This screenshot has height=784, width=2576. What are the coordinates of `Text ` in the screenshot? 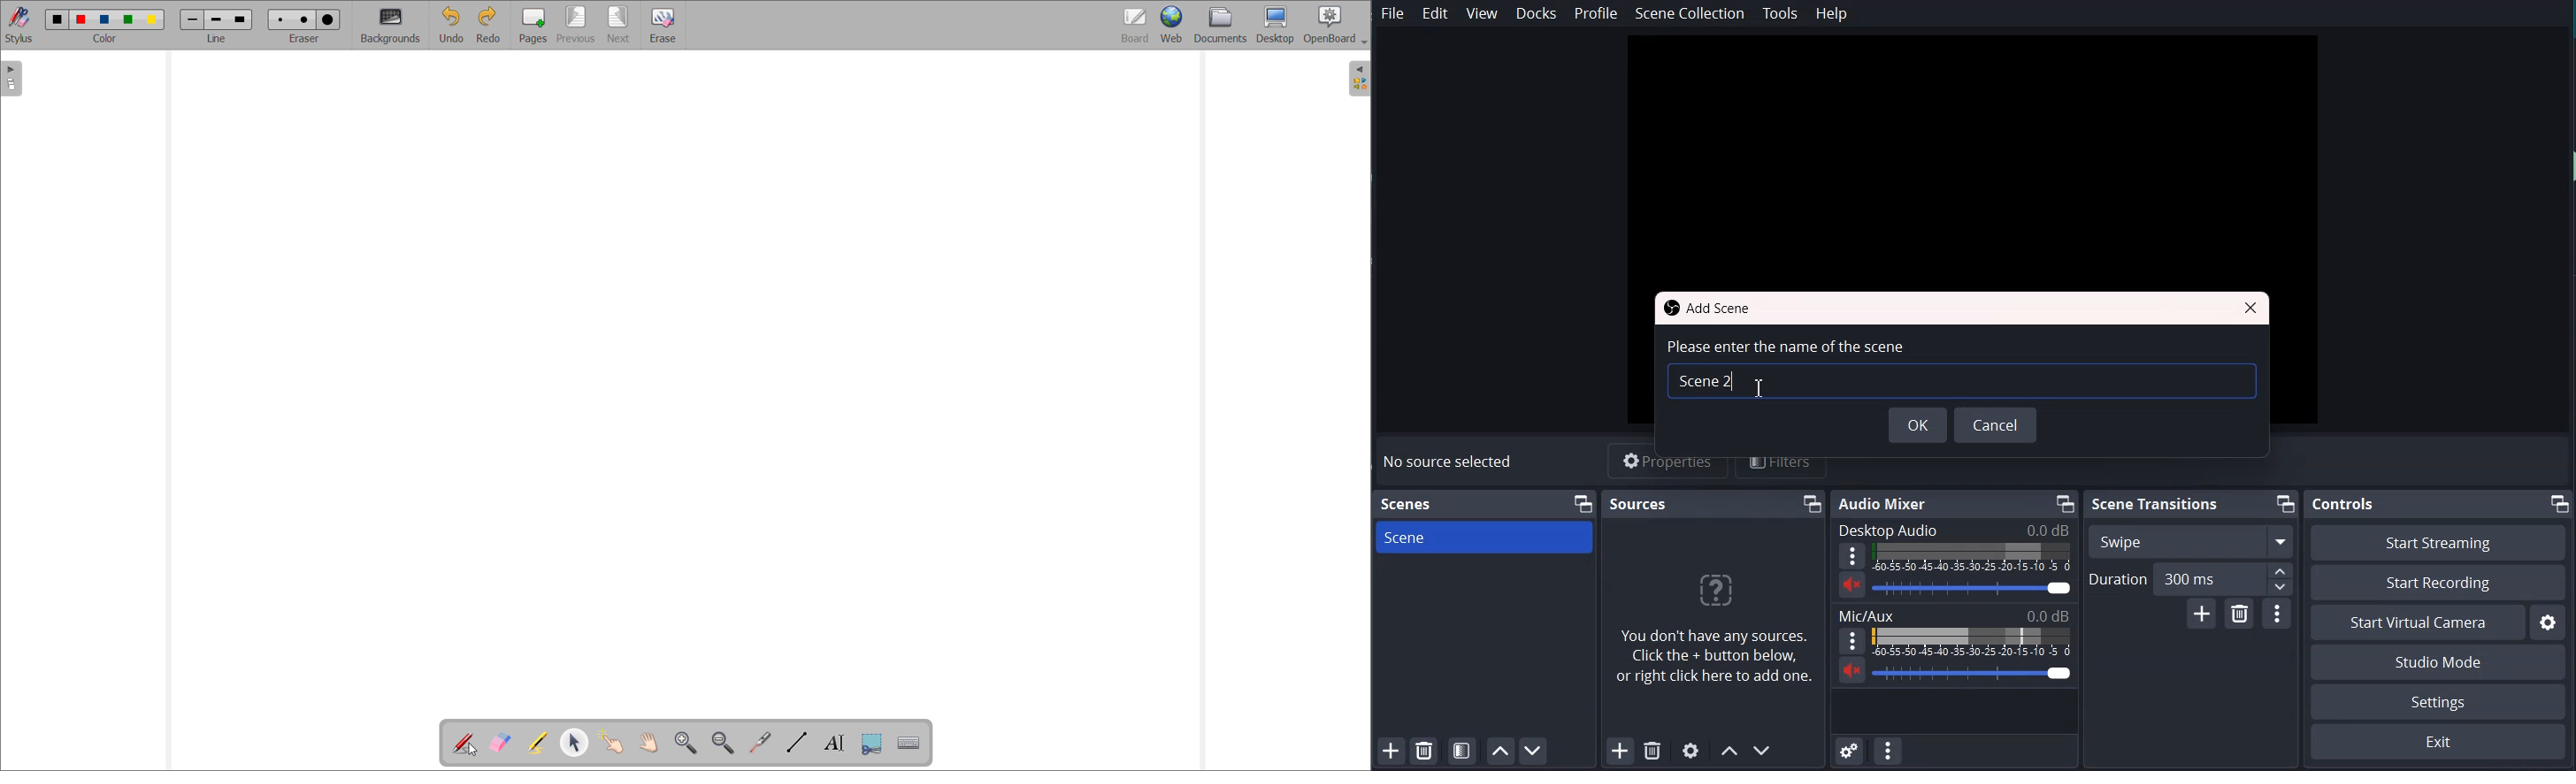 It's located at (1408, 505).